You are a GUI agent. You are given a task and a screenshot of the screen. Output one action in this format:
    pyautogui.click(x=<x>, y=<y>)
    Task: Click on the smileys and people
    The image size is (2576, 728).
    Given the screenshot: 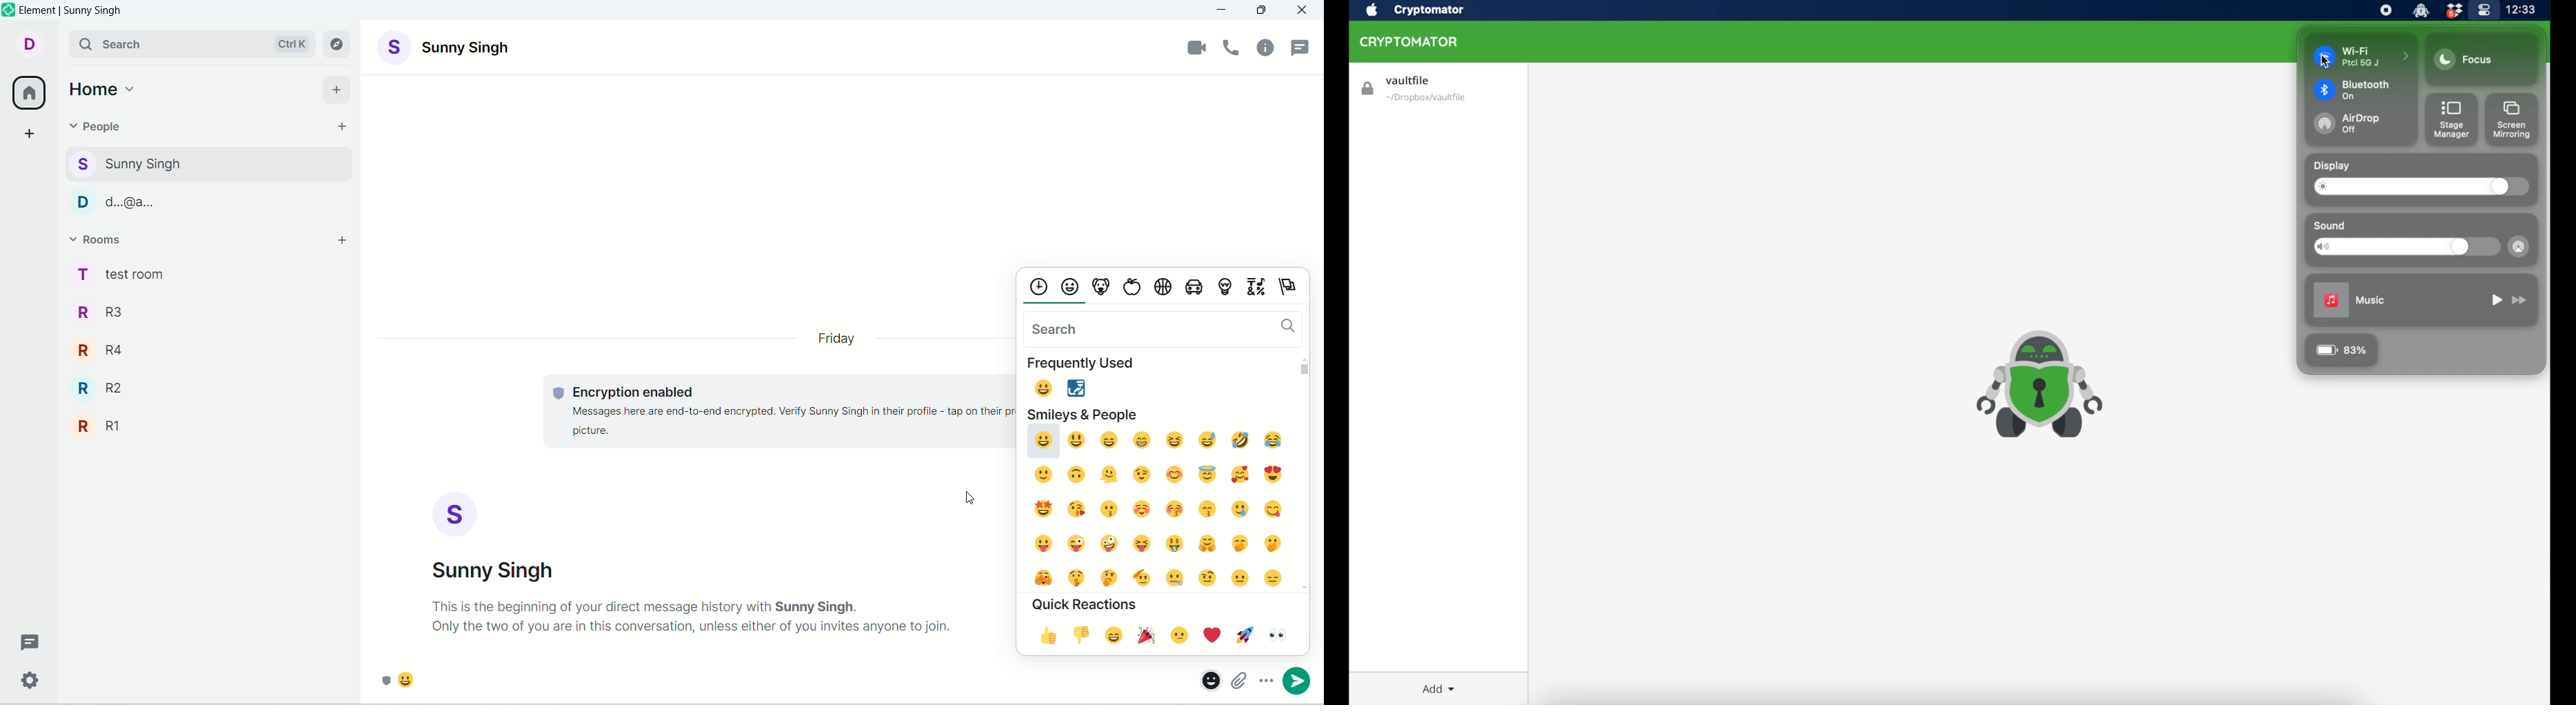 What is the action you would take?
    pyautogui.click(x=1083, y=413)
    